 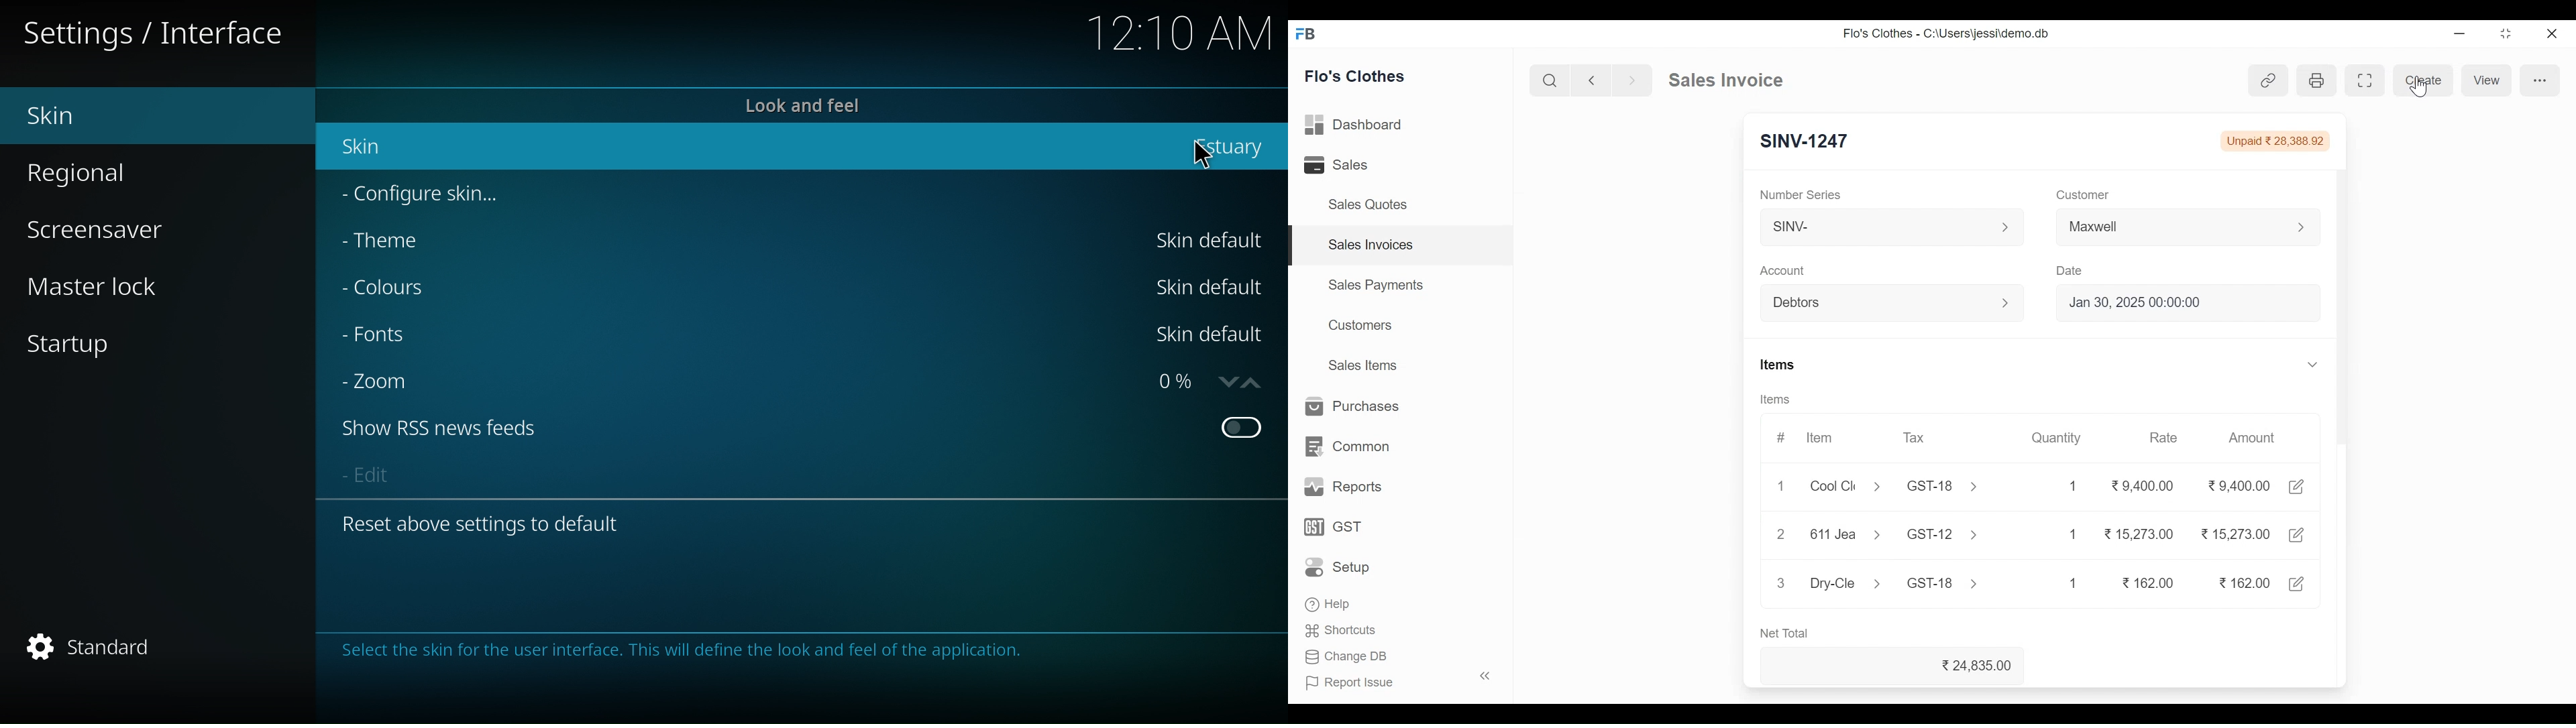 I want to click on Account, so click(x=1784, y=270).